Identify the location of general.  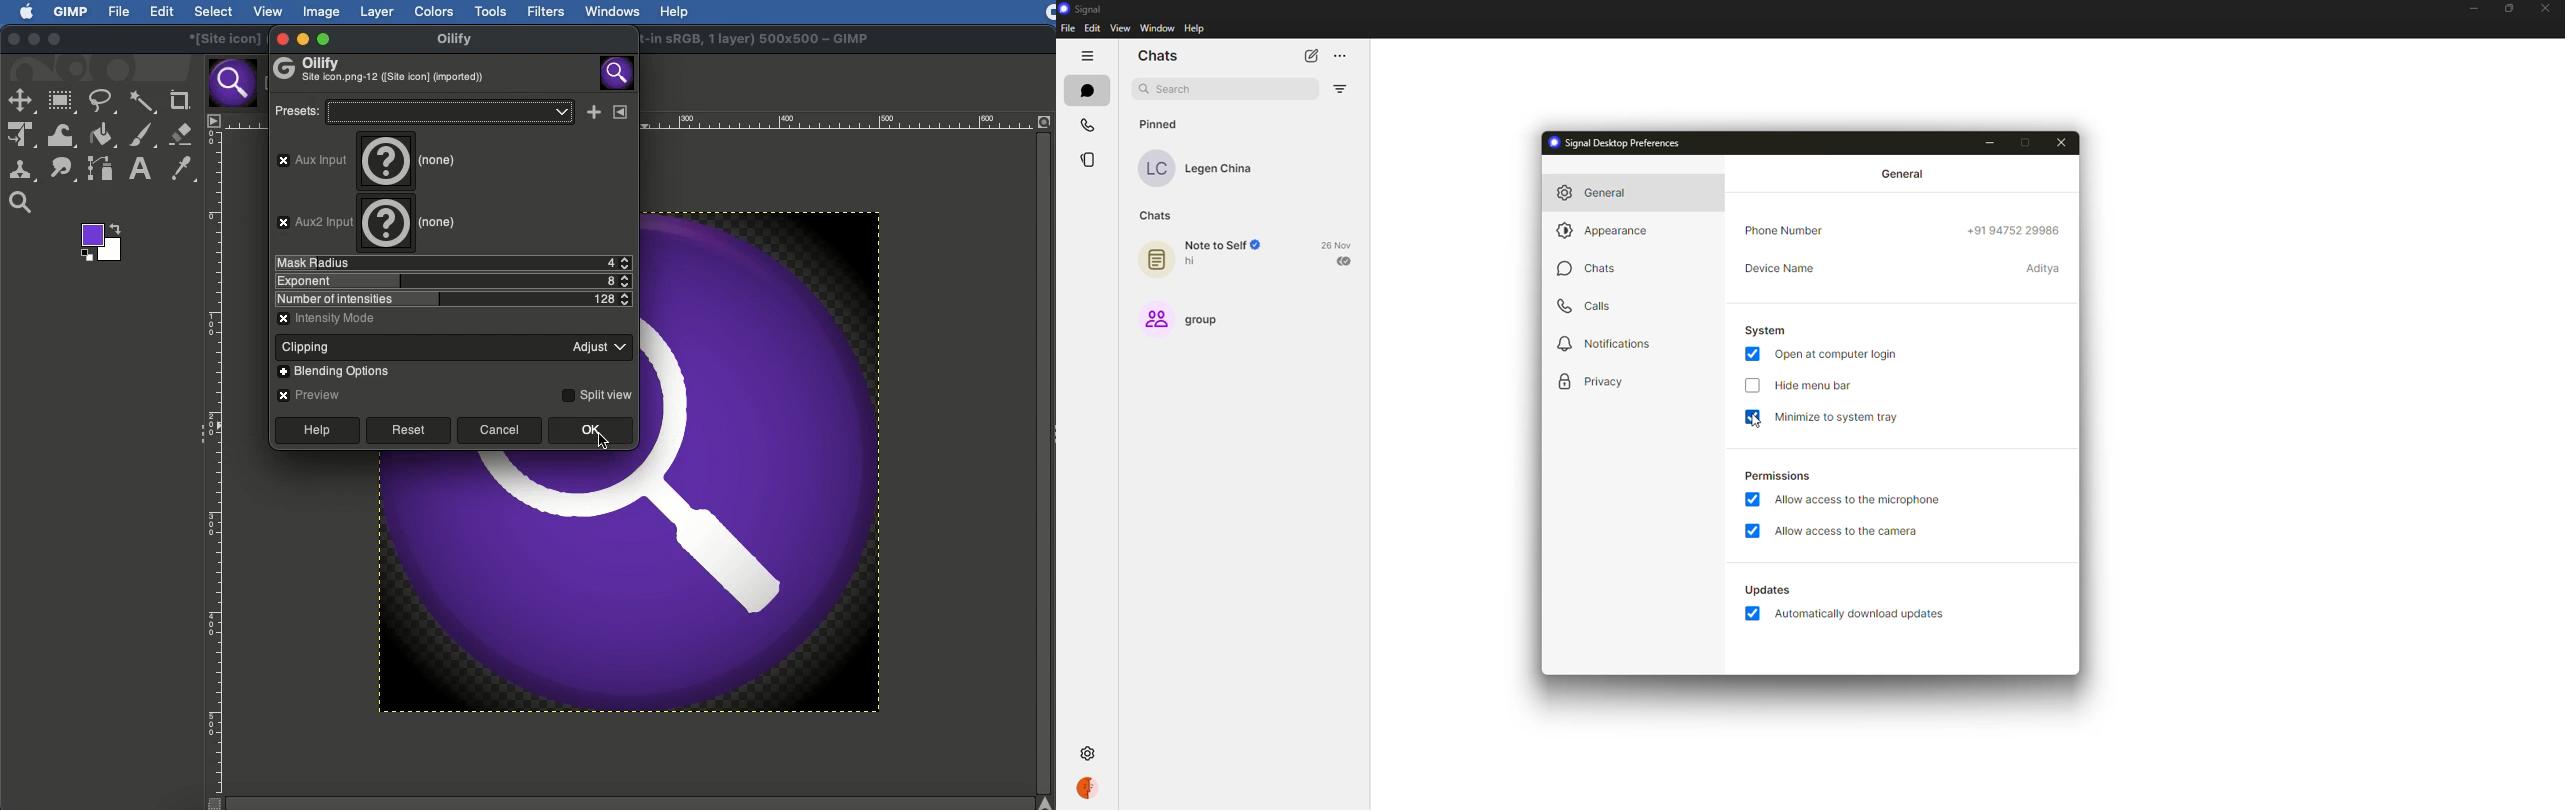
(1603, 193).